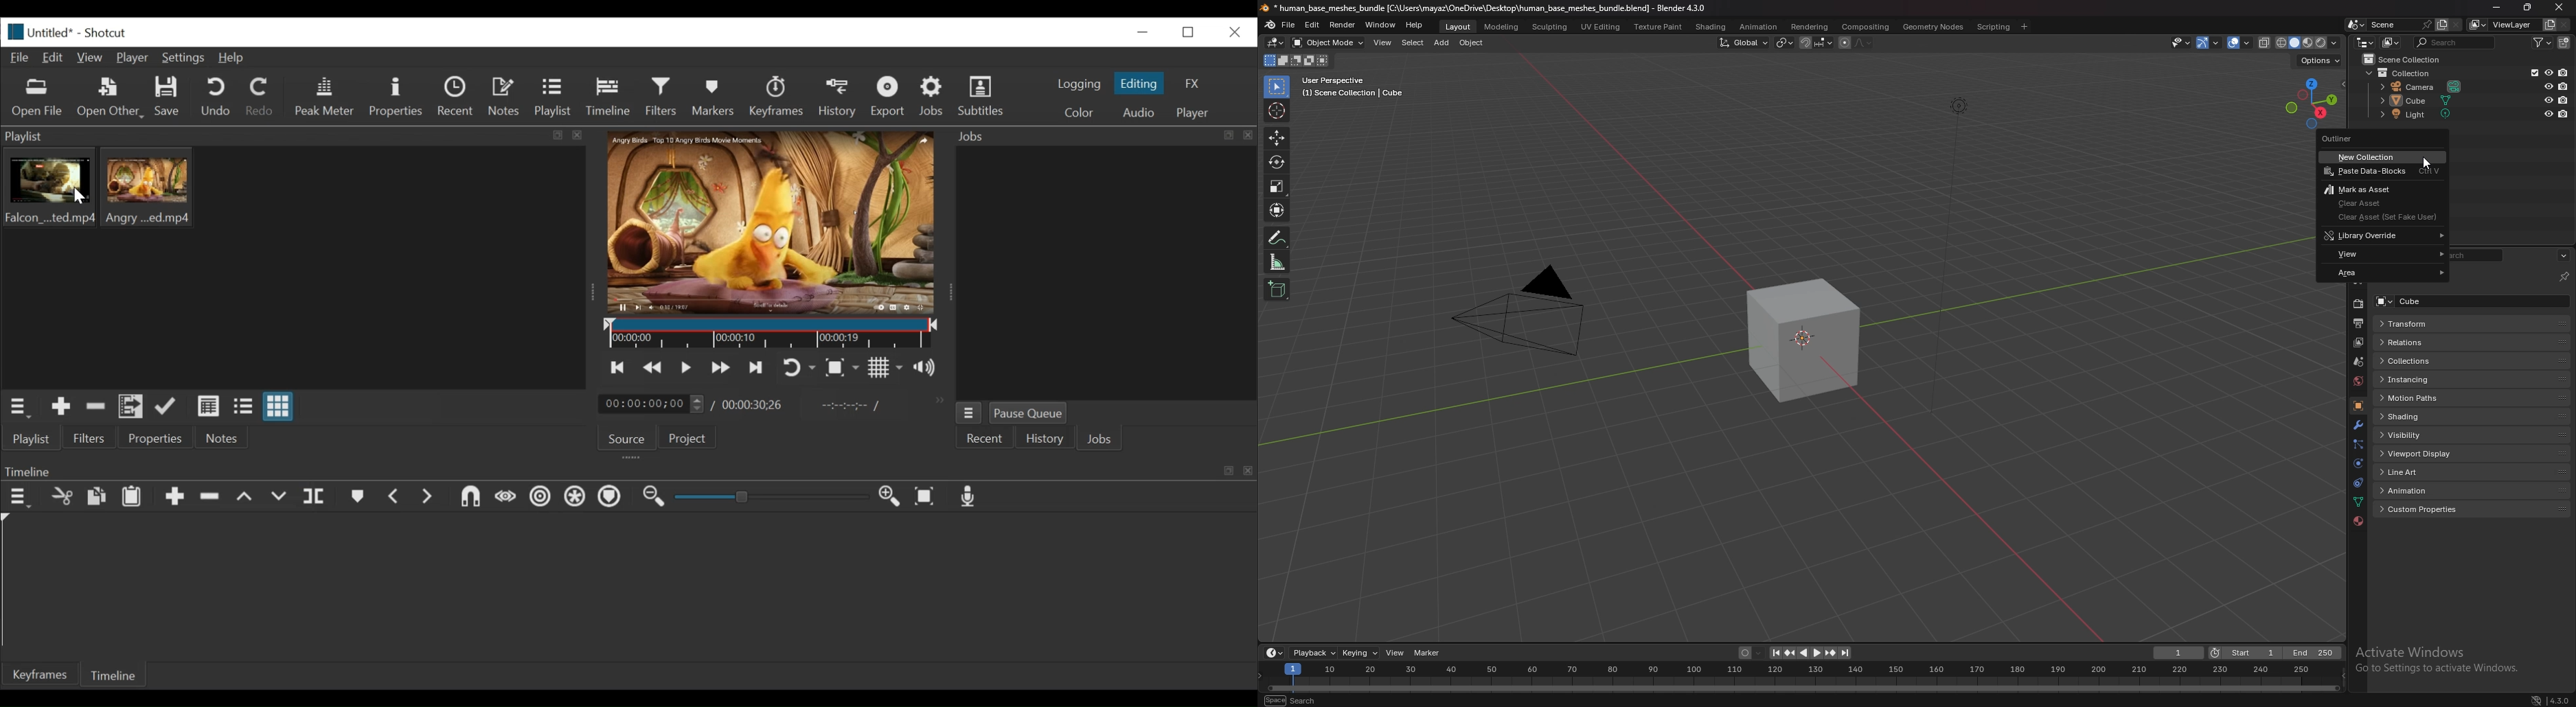 The height and width of the screenshot is (728, 2576). What do you see at coordinates (687, 367) in the screenshot?
I see `Toggle play or pause` at bounding box center [687, 367].